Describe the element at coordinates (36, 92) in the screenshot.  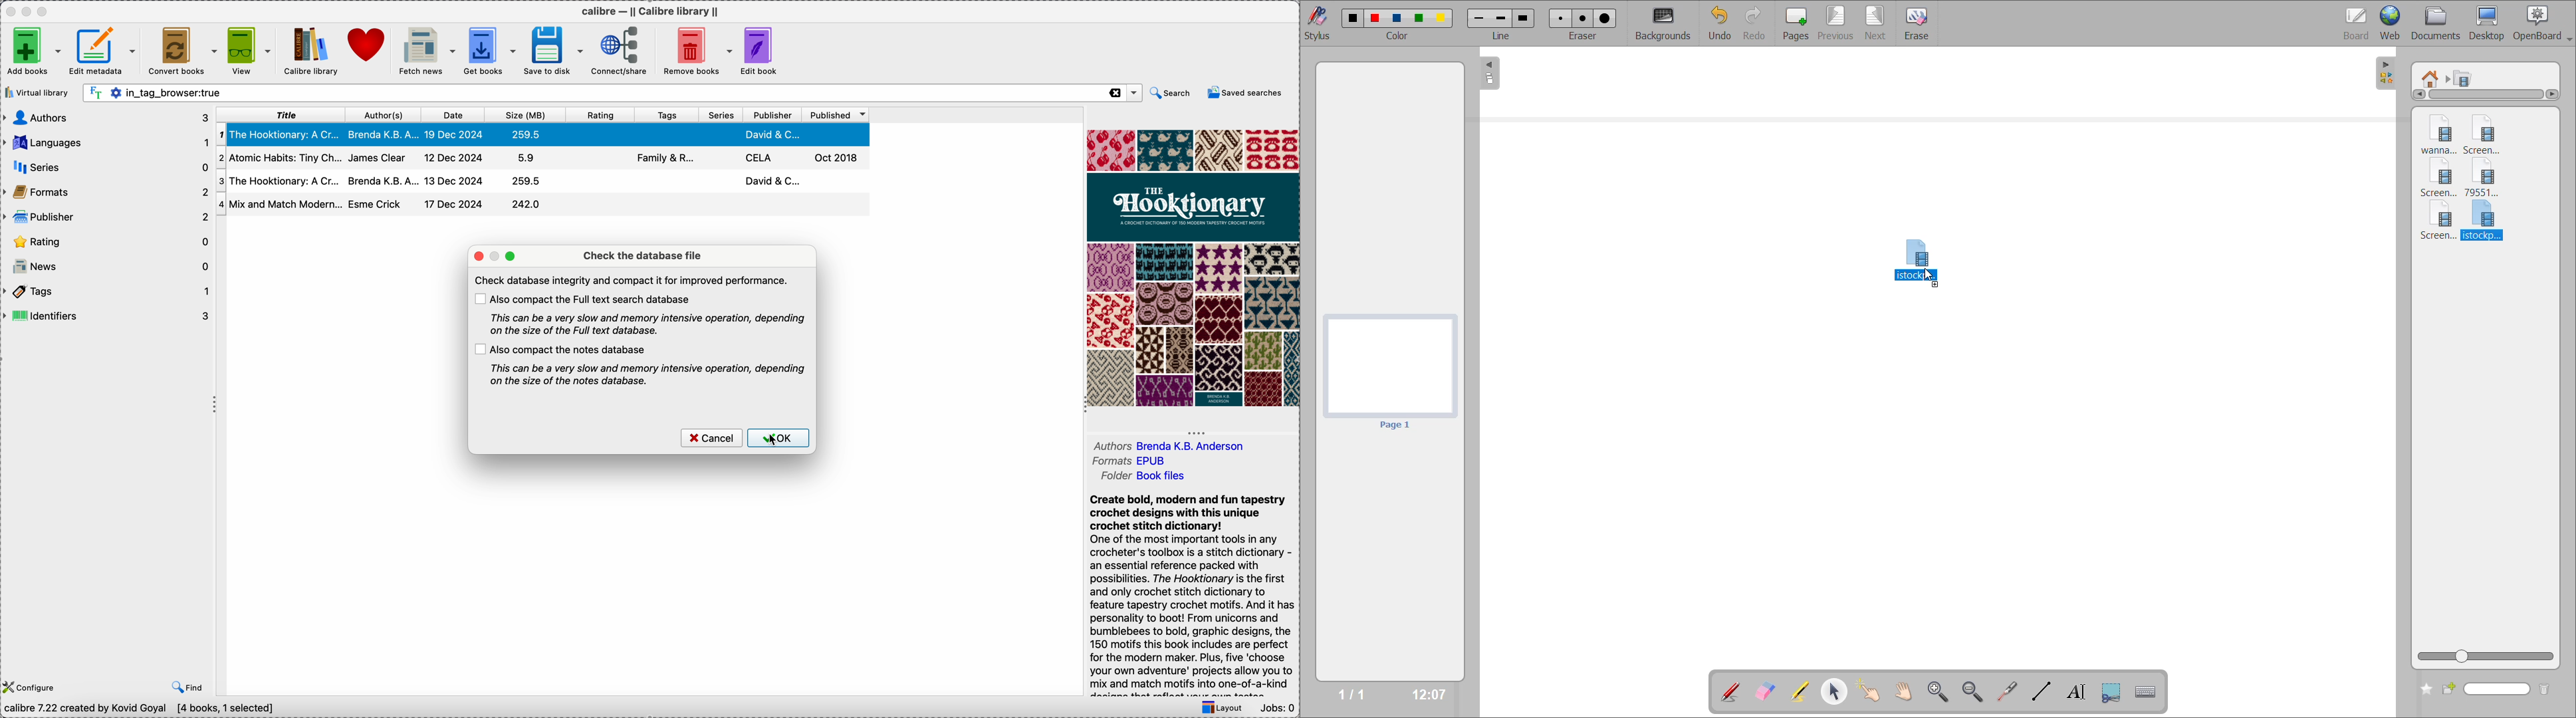
I see `virtual library` at that location.